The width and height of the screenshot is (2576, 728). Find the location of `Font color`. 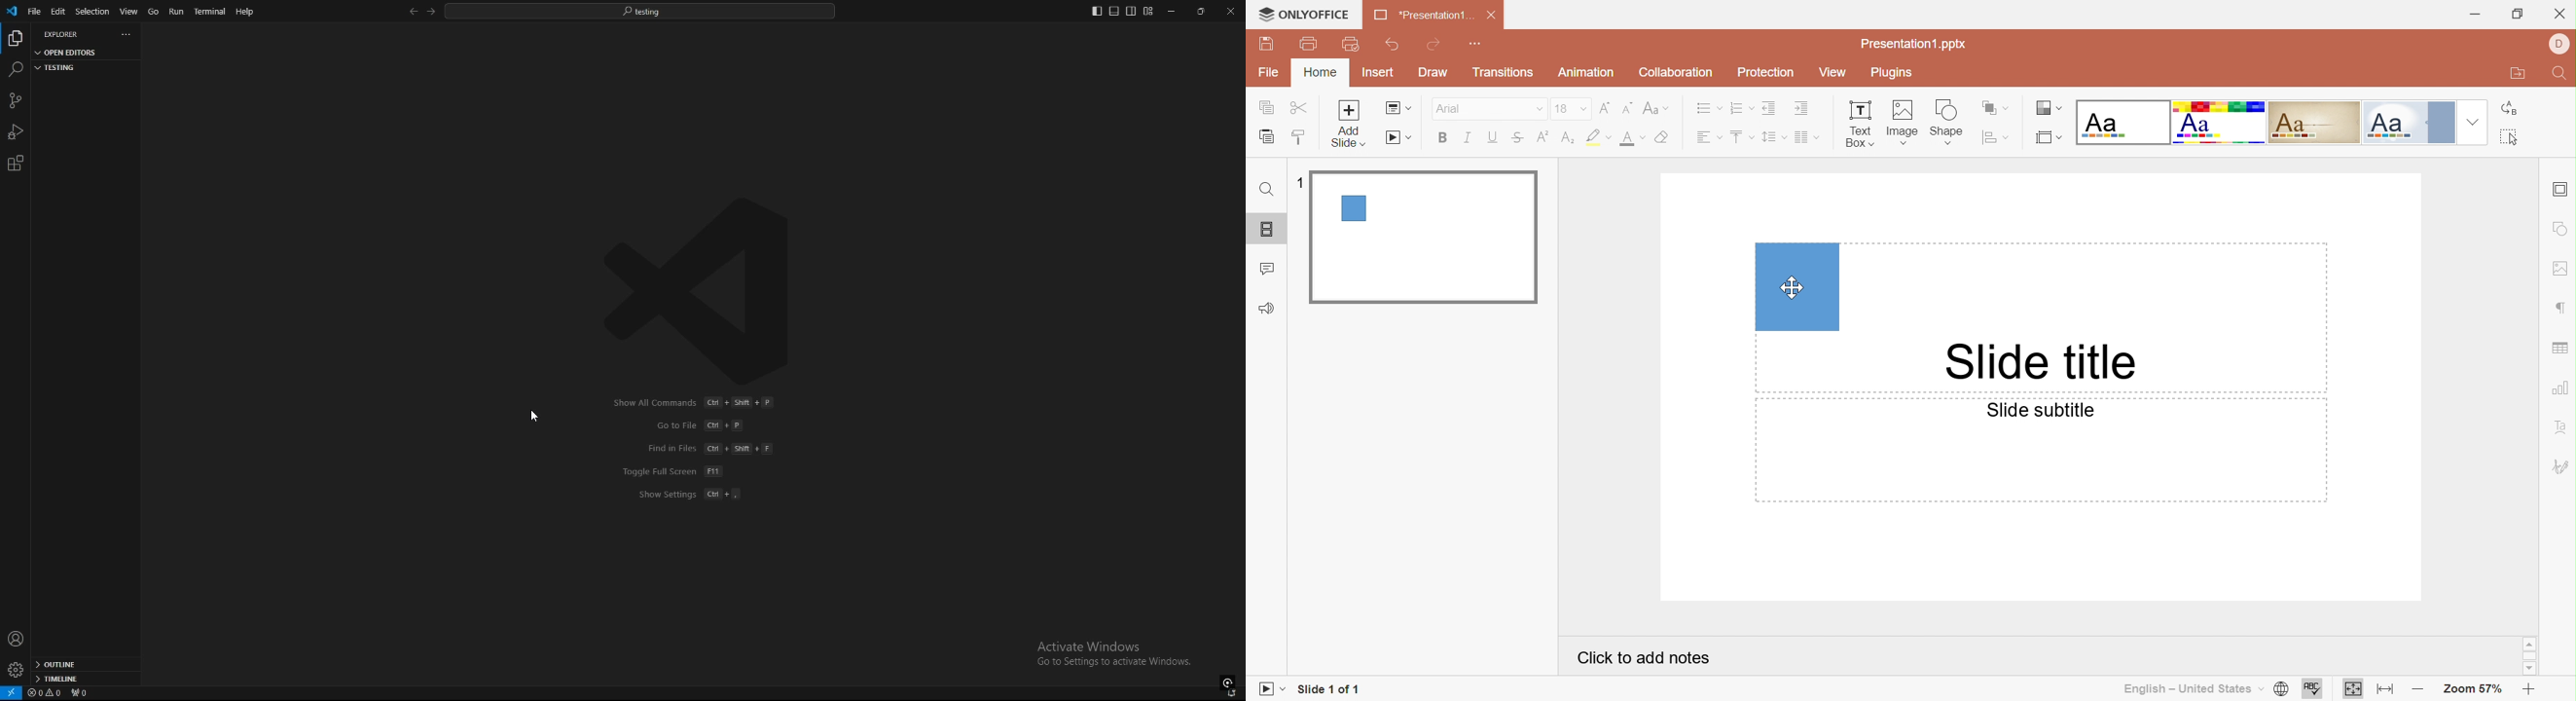

Font color is located at coordinates (1634, 138).